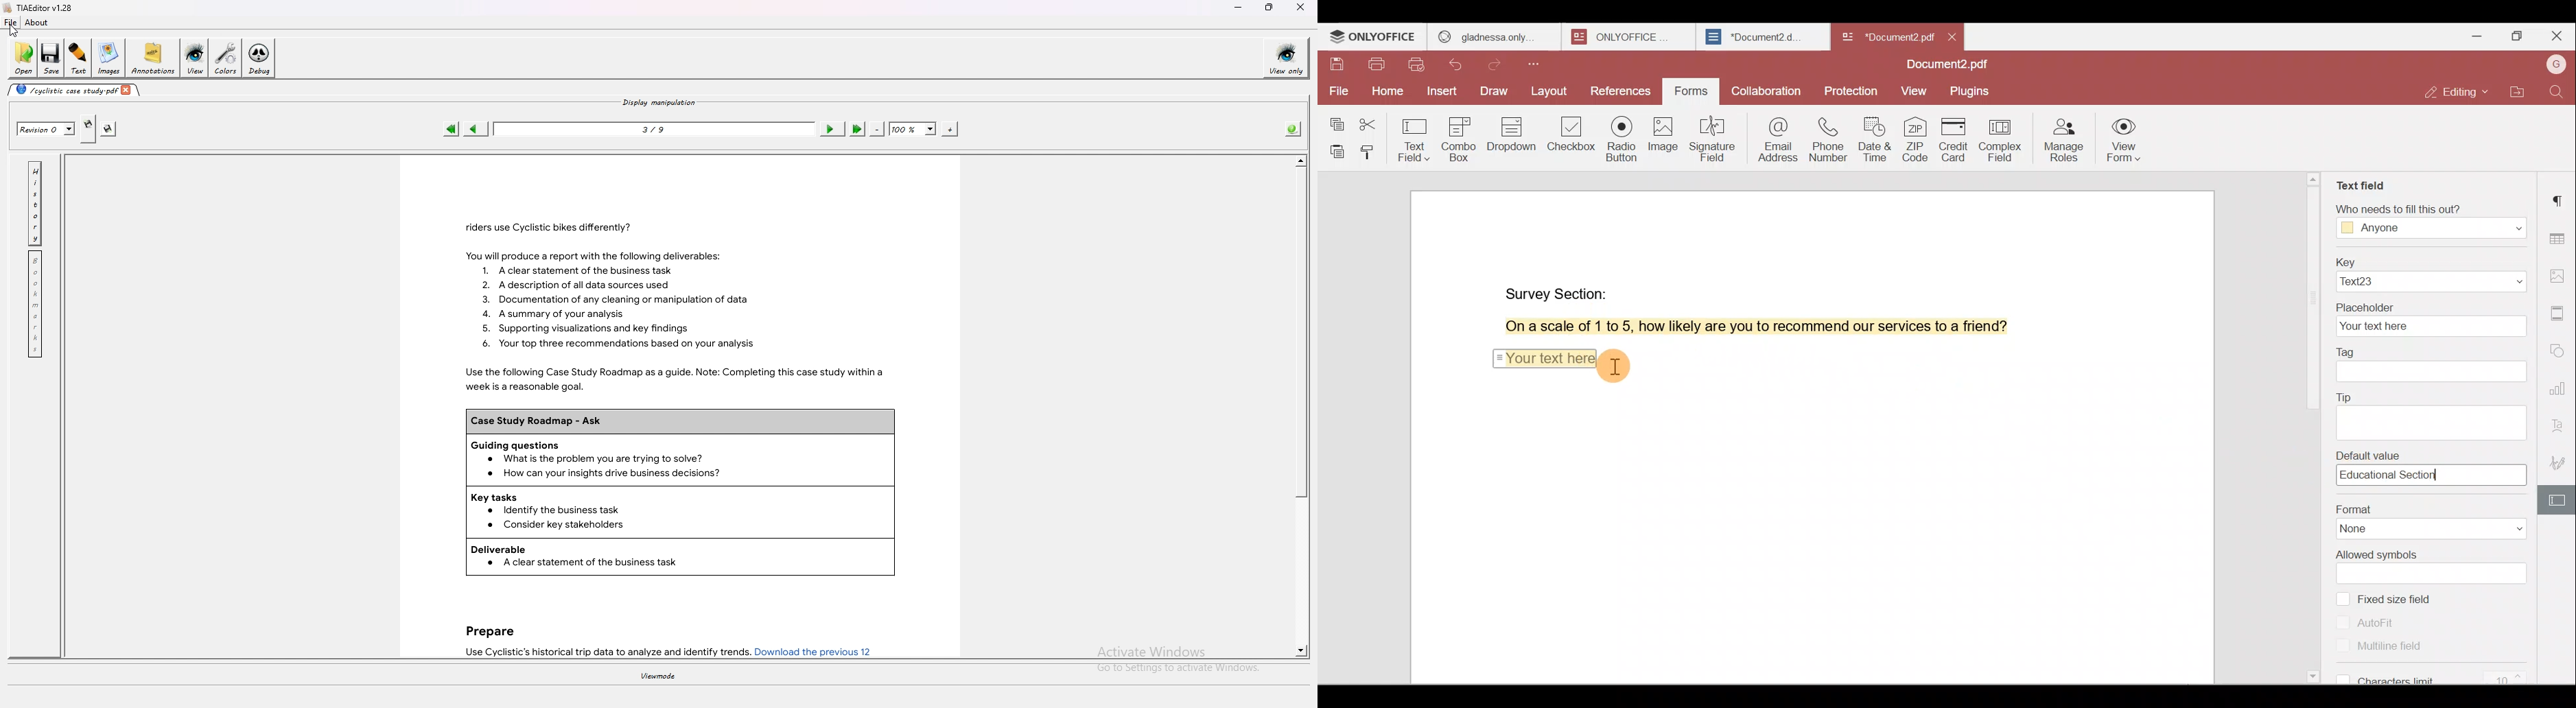 Image resolution: width=2576 pixels, height=728 pixels. What do you see at coordinates (1885, 36) in the screenshot?
I see `Document2.pdf` at bounding box center [1885, 36].